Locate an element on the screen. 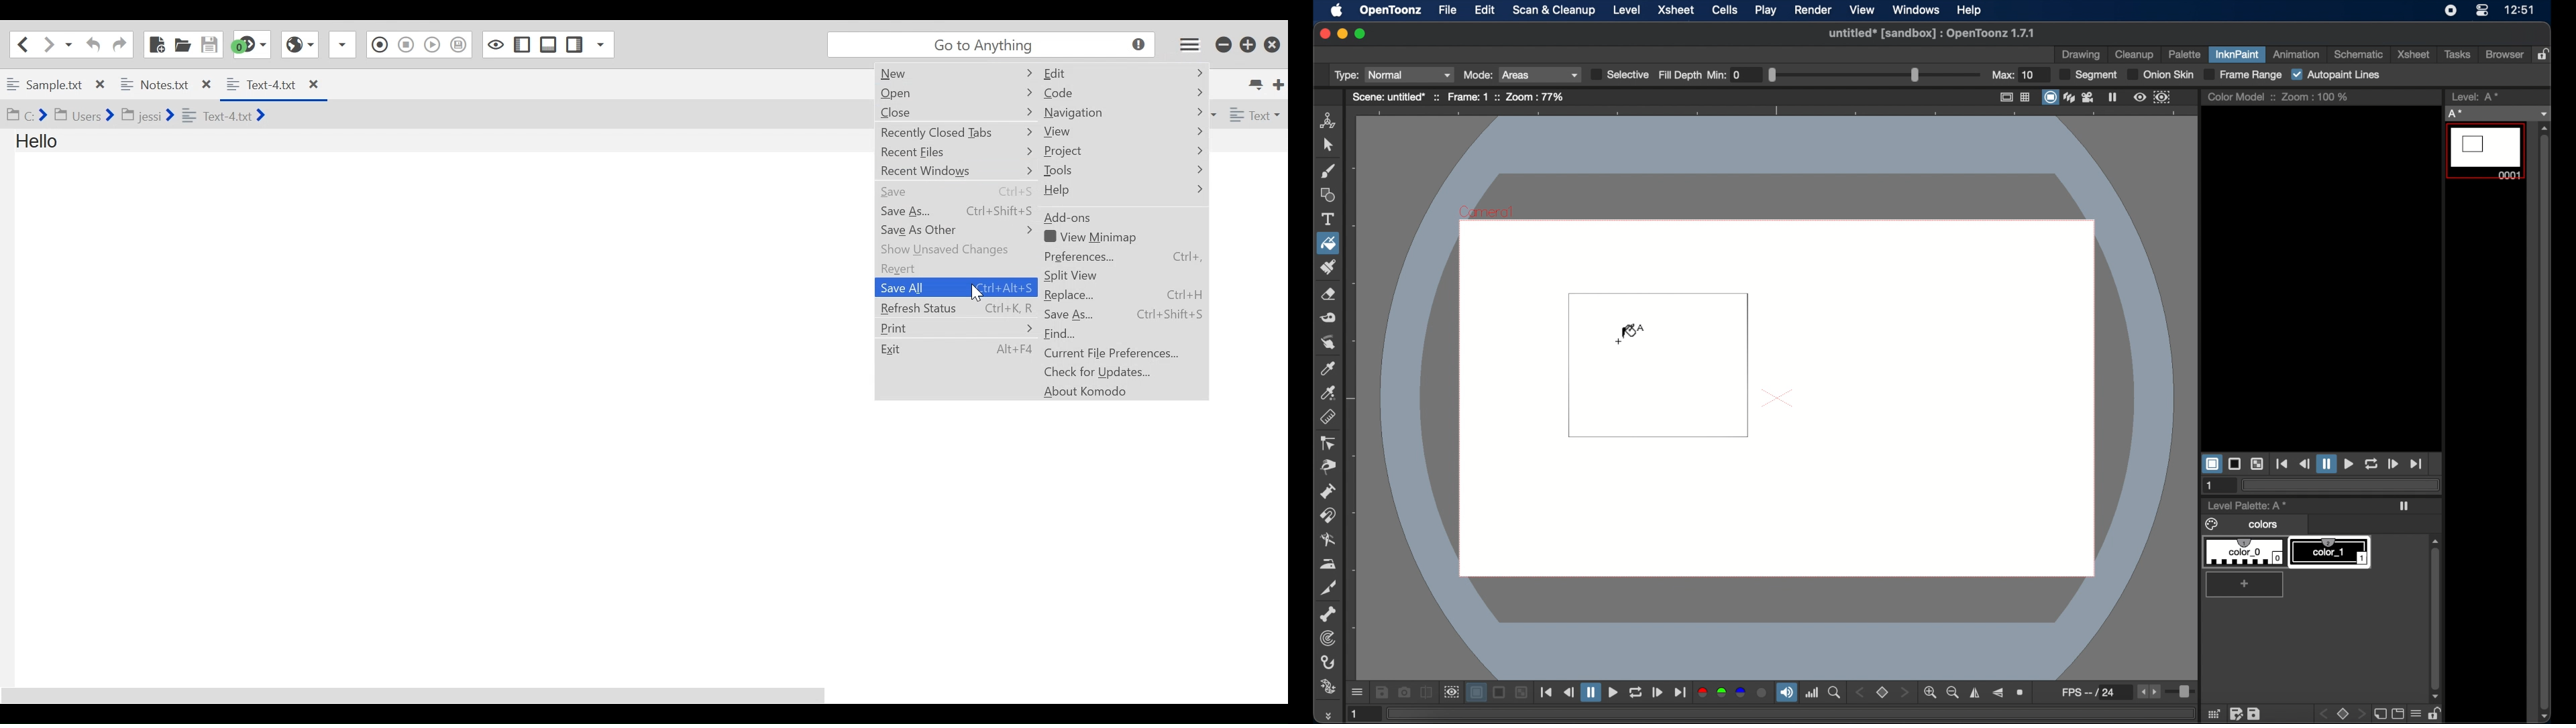 The image size is (2576, 728). help is located at coordinates (1969, 10).